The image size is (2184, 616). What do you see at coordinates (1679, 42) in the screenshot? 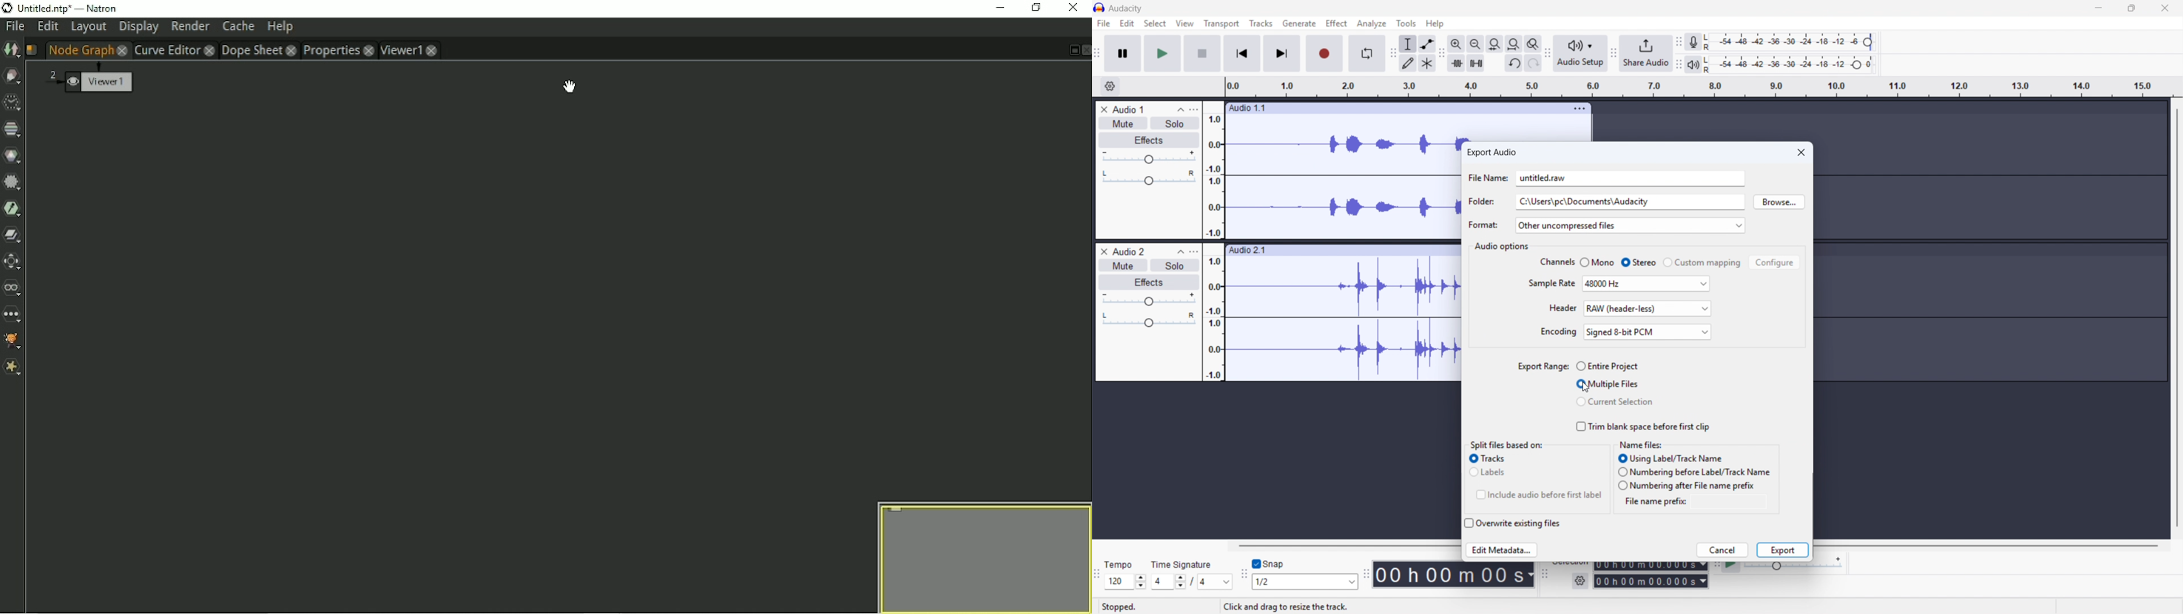
I see `Recording metre toolbar` at bounding box center [1679, 42].